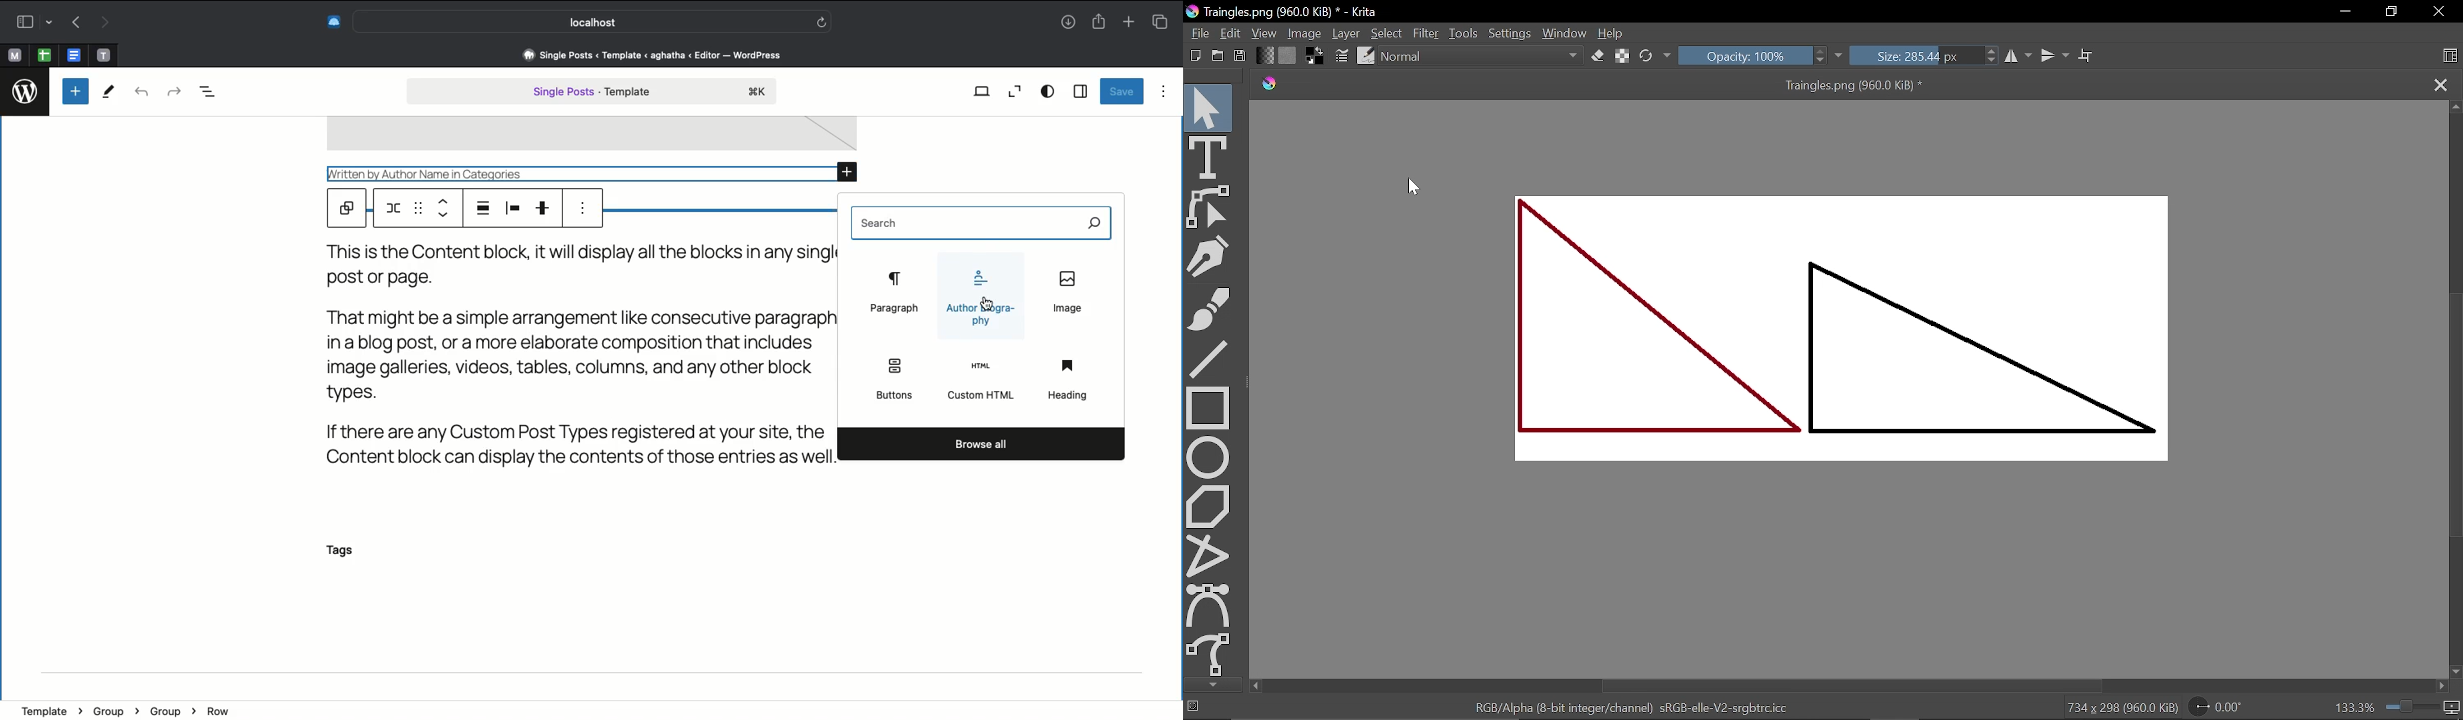 The image size is (2464, 728). What do you see at coordinates (981, 224) in the screenshot?
I see `Search` at bounding box center [981, 224].